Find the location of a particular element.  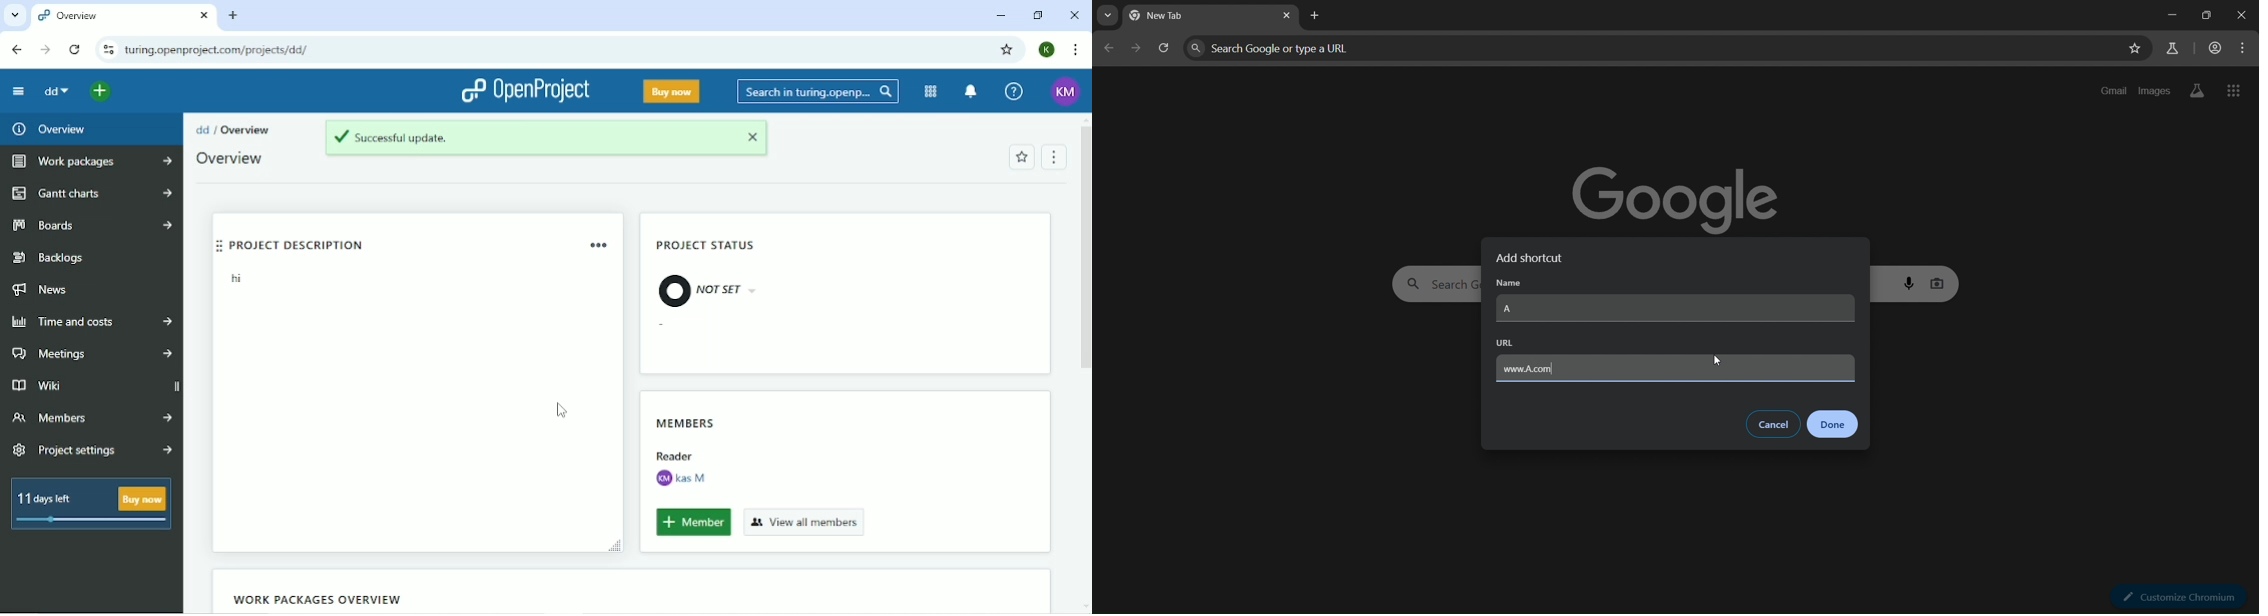

Overview is located at coordinates (50, 129).